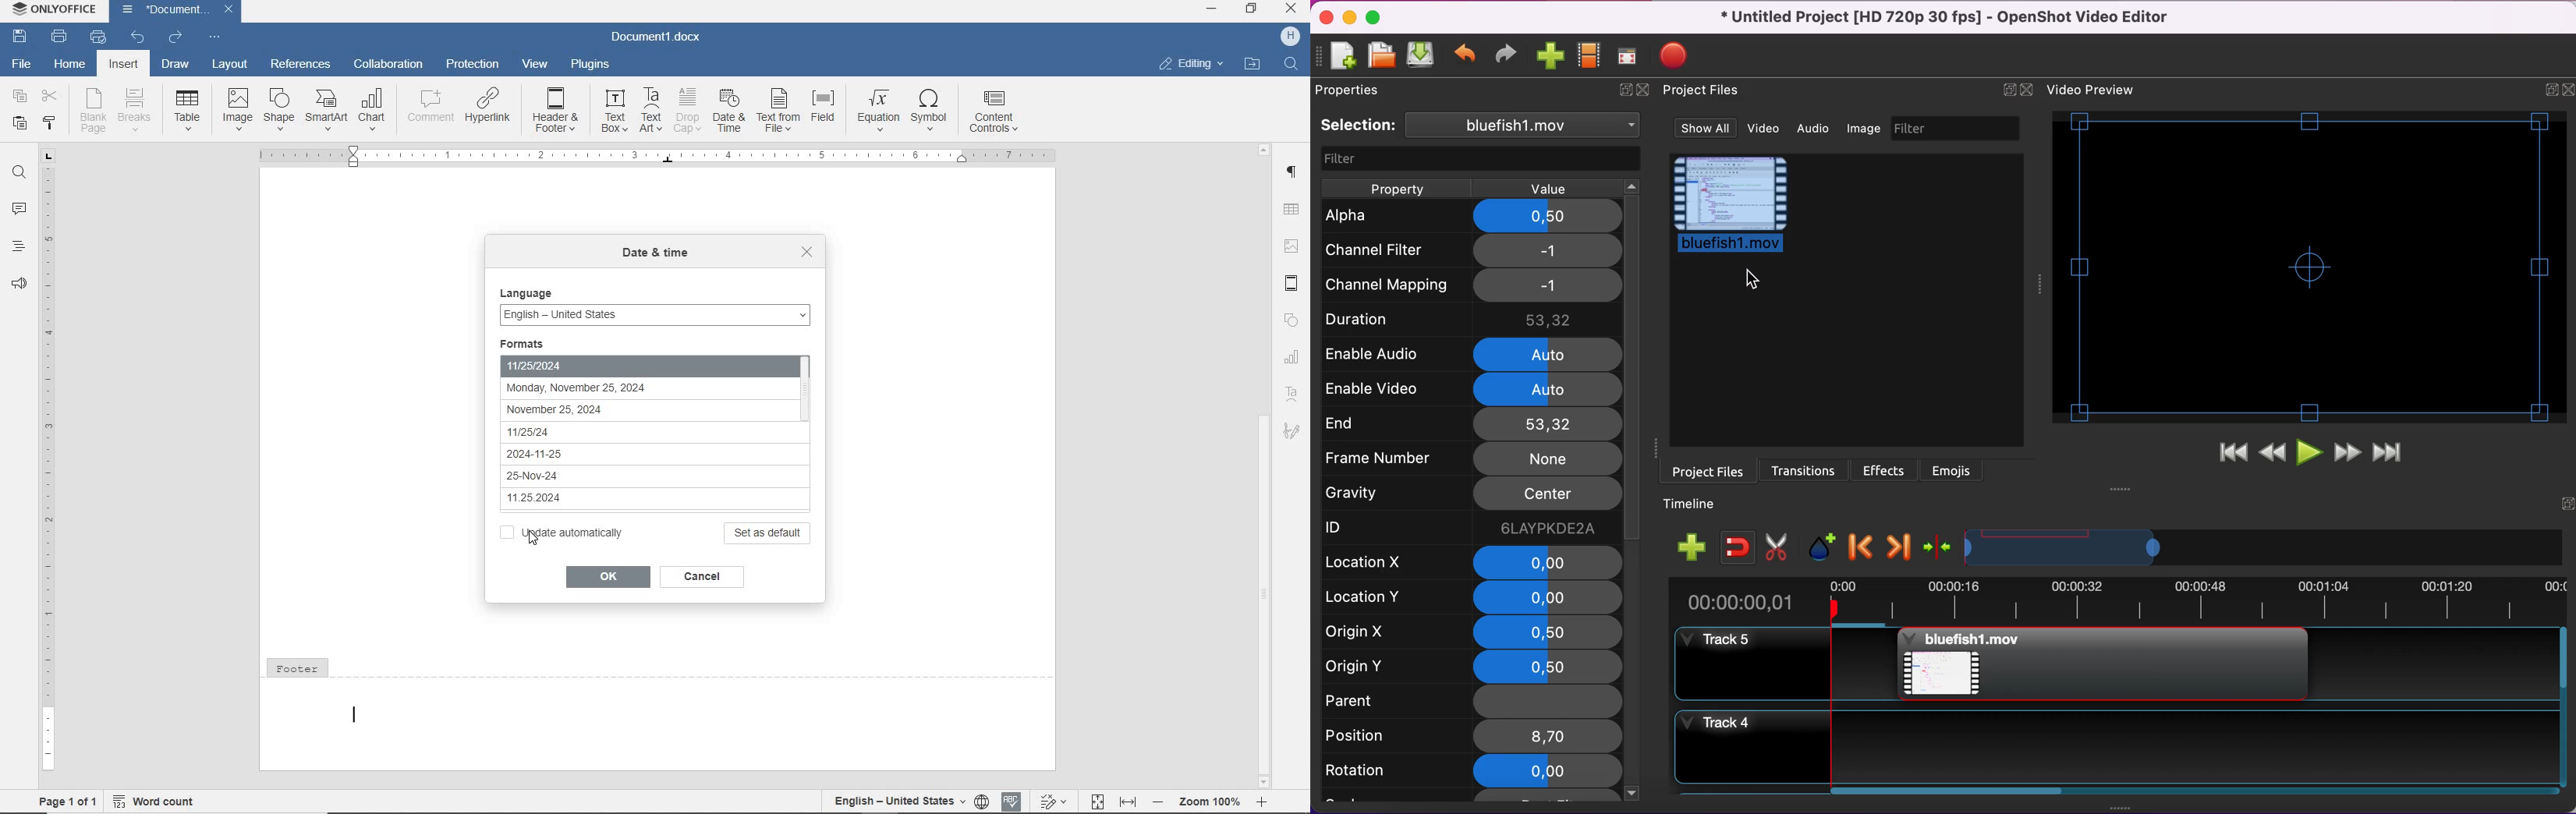 Image resolution: width=2576 pixels, height=840 pixels. Describe the element at coordinates (657, 37) in the screenshot. I see `document name` at that location.